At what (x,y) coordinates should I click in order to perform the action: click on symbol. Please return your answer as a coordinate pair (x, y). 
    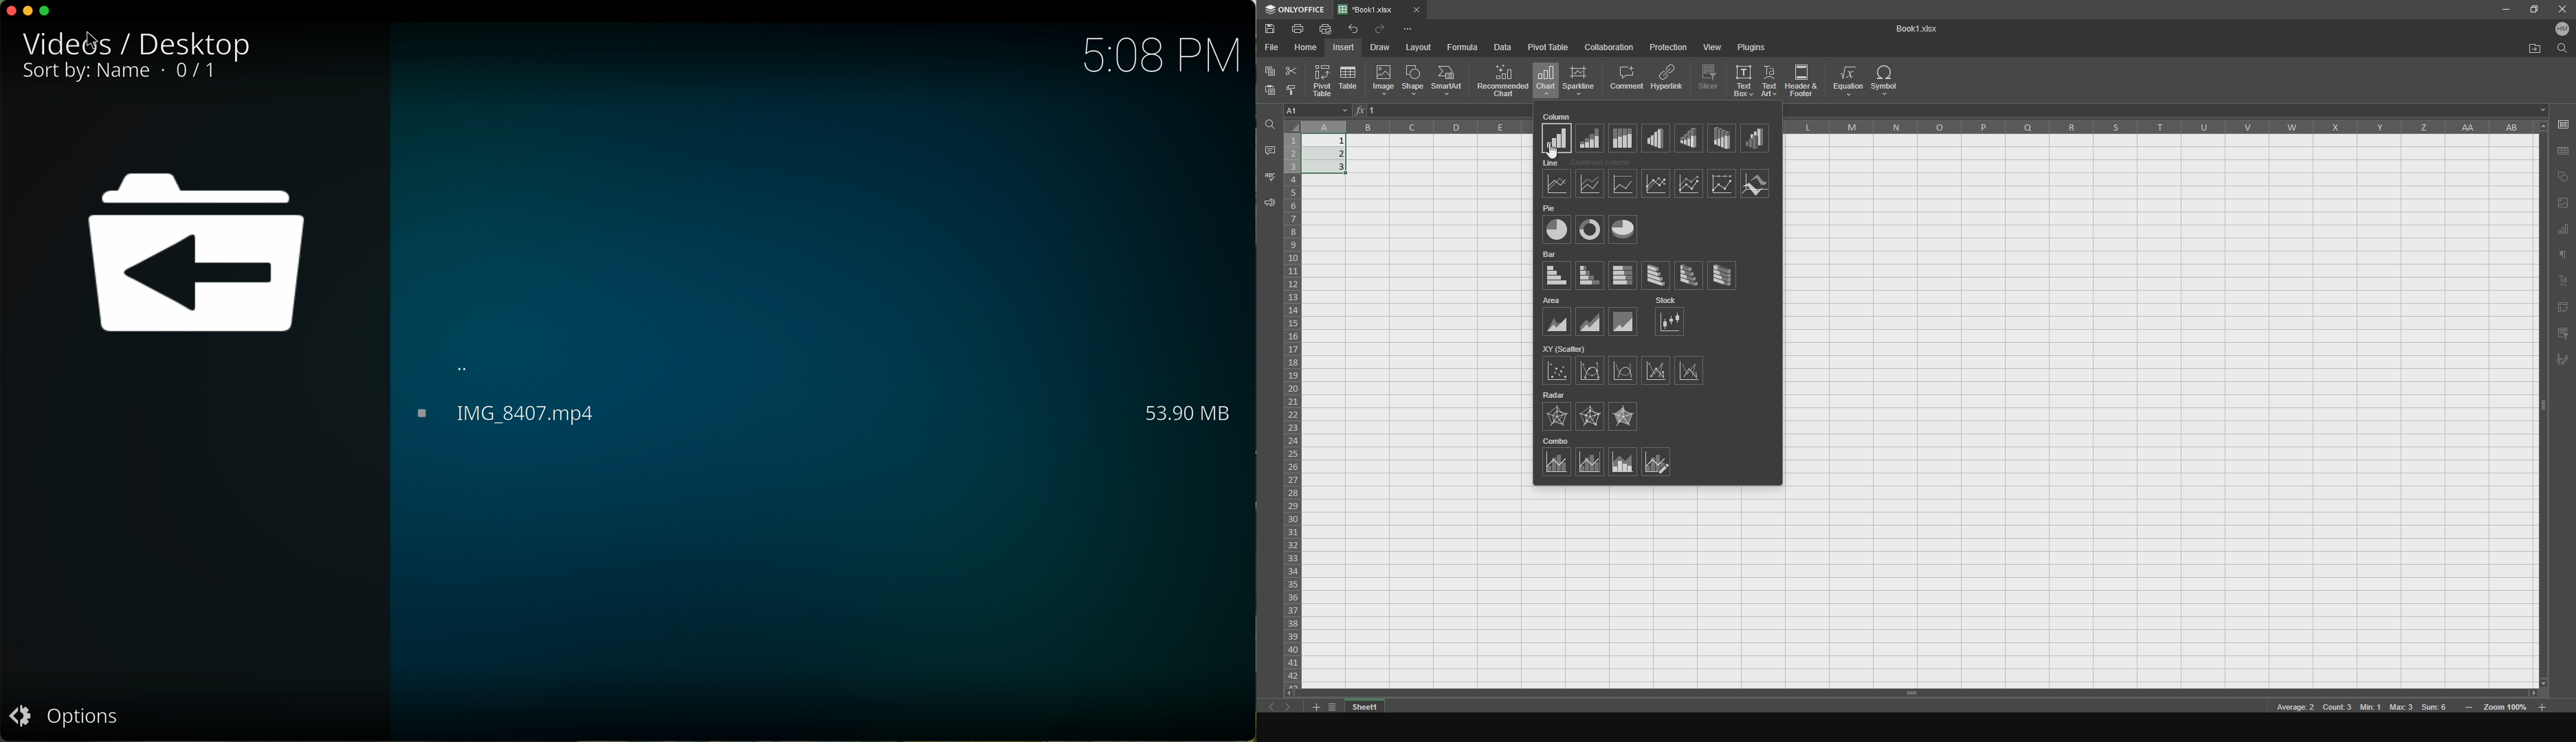
    Looking at the image, I should click on (1887, 80).